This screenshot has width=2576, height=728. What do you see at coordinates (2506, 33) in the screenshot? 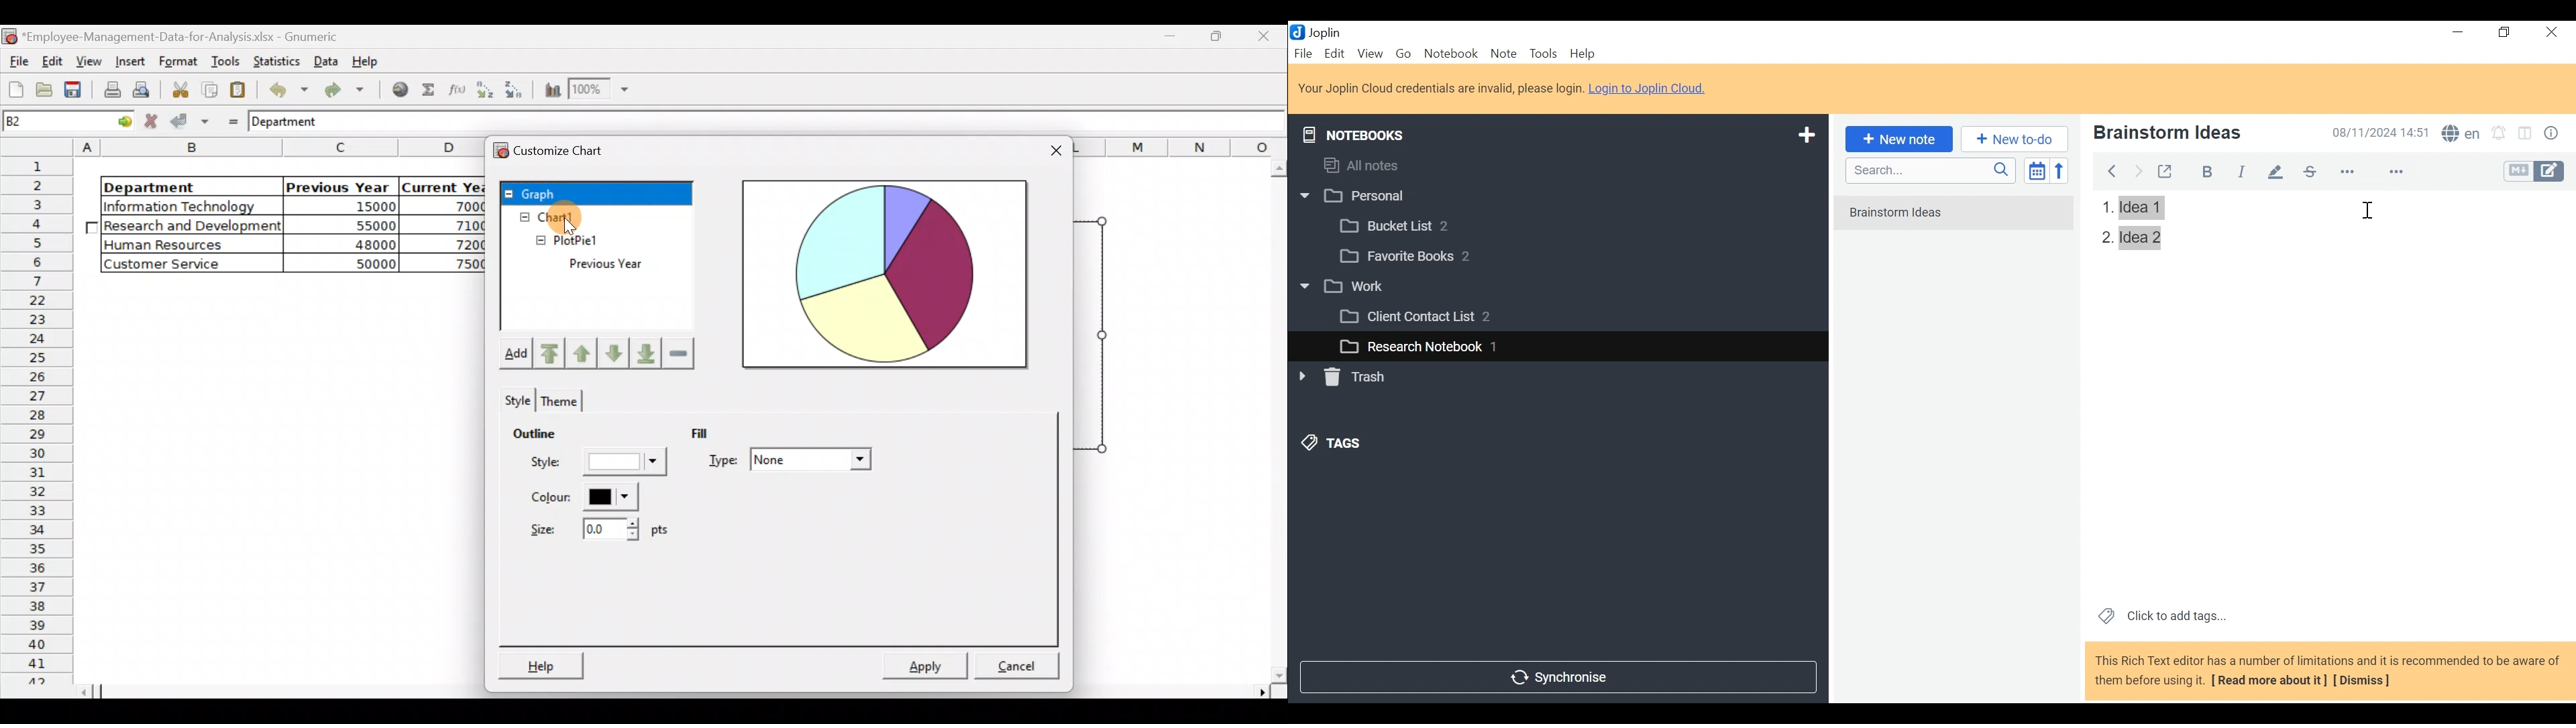
I see `Restore` at bounding box center [2506, 33].